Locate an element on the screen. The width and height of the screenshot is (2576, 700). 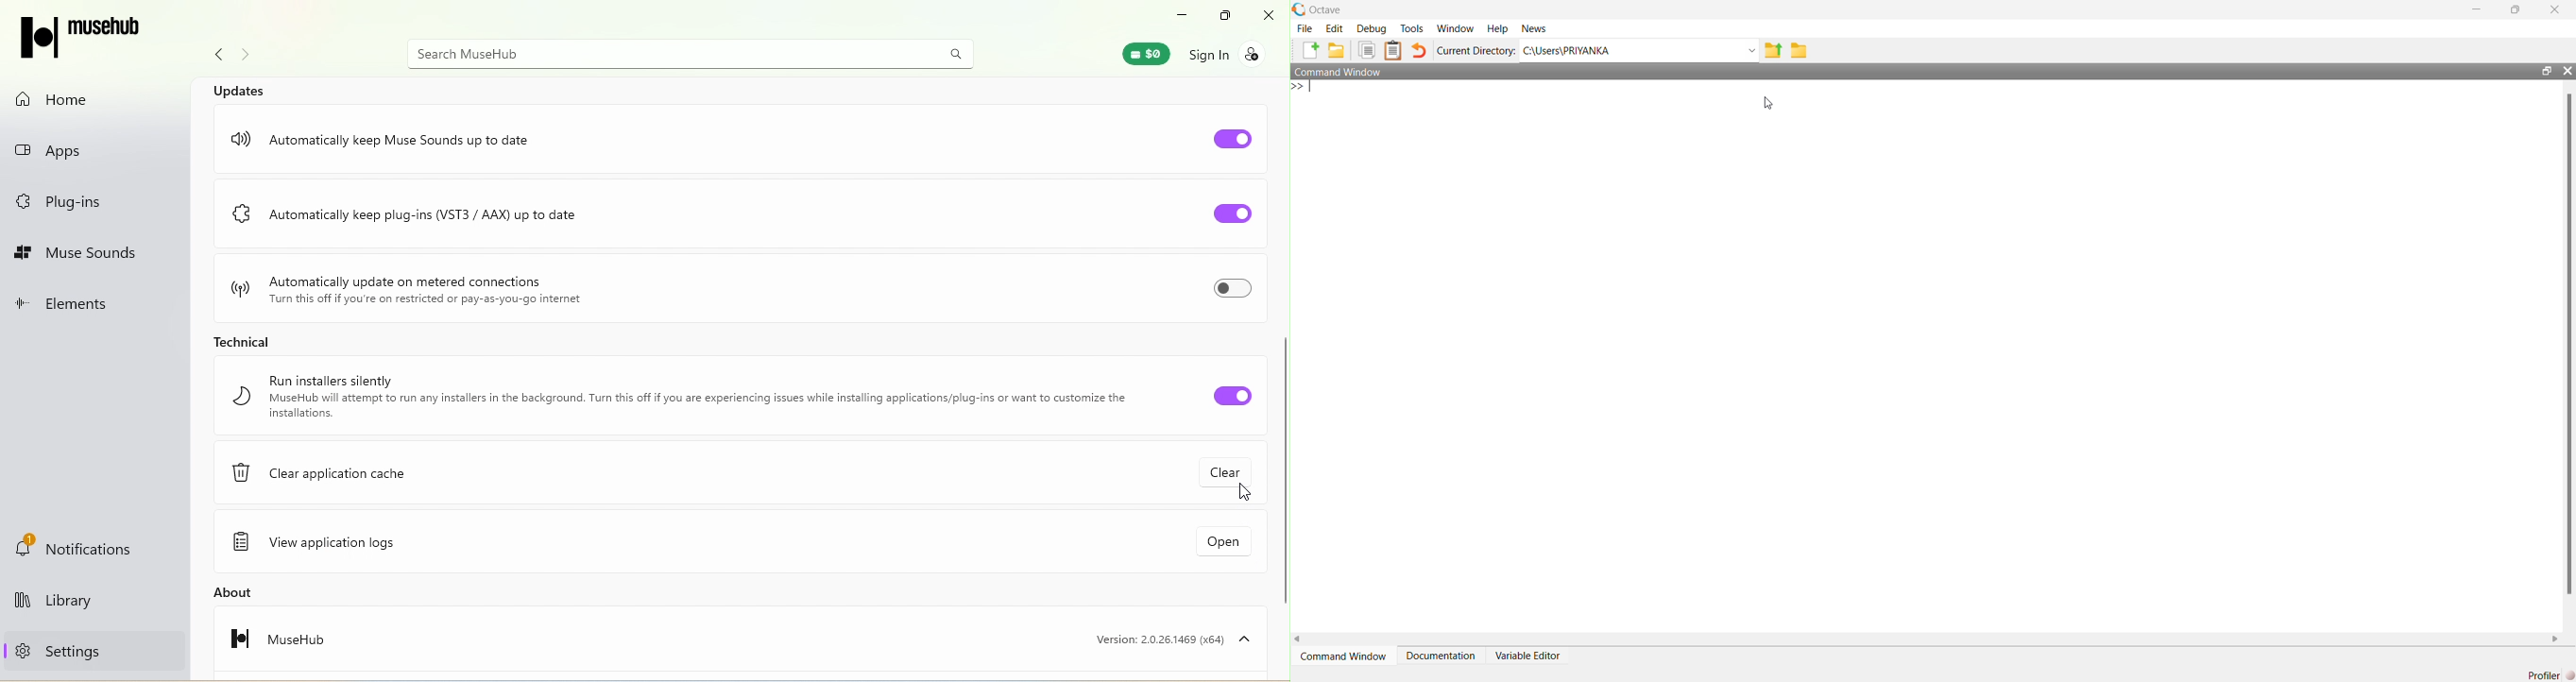
Elements is located at coordinates (74, 306).